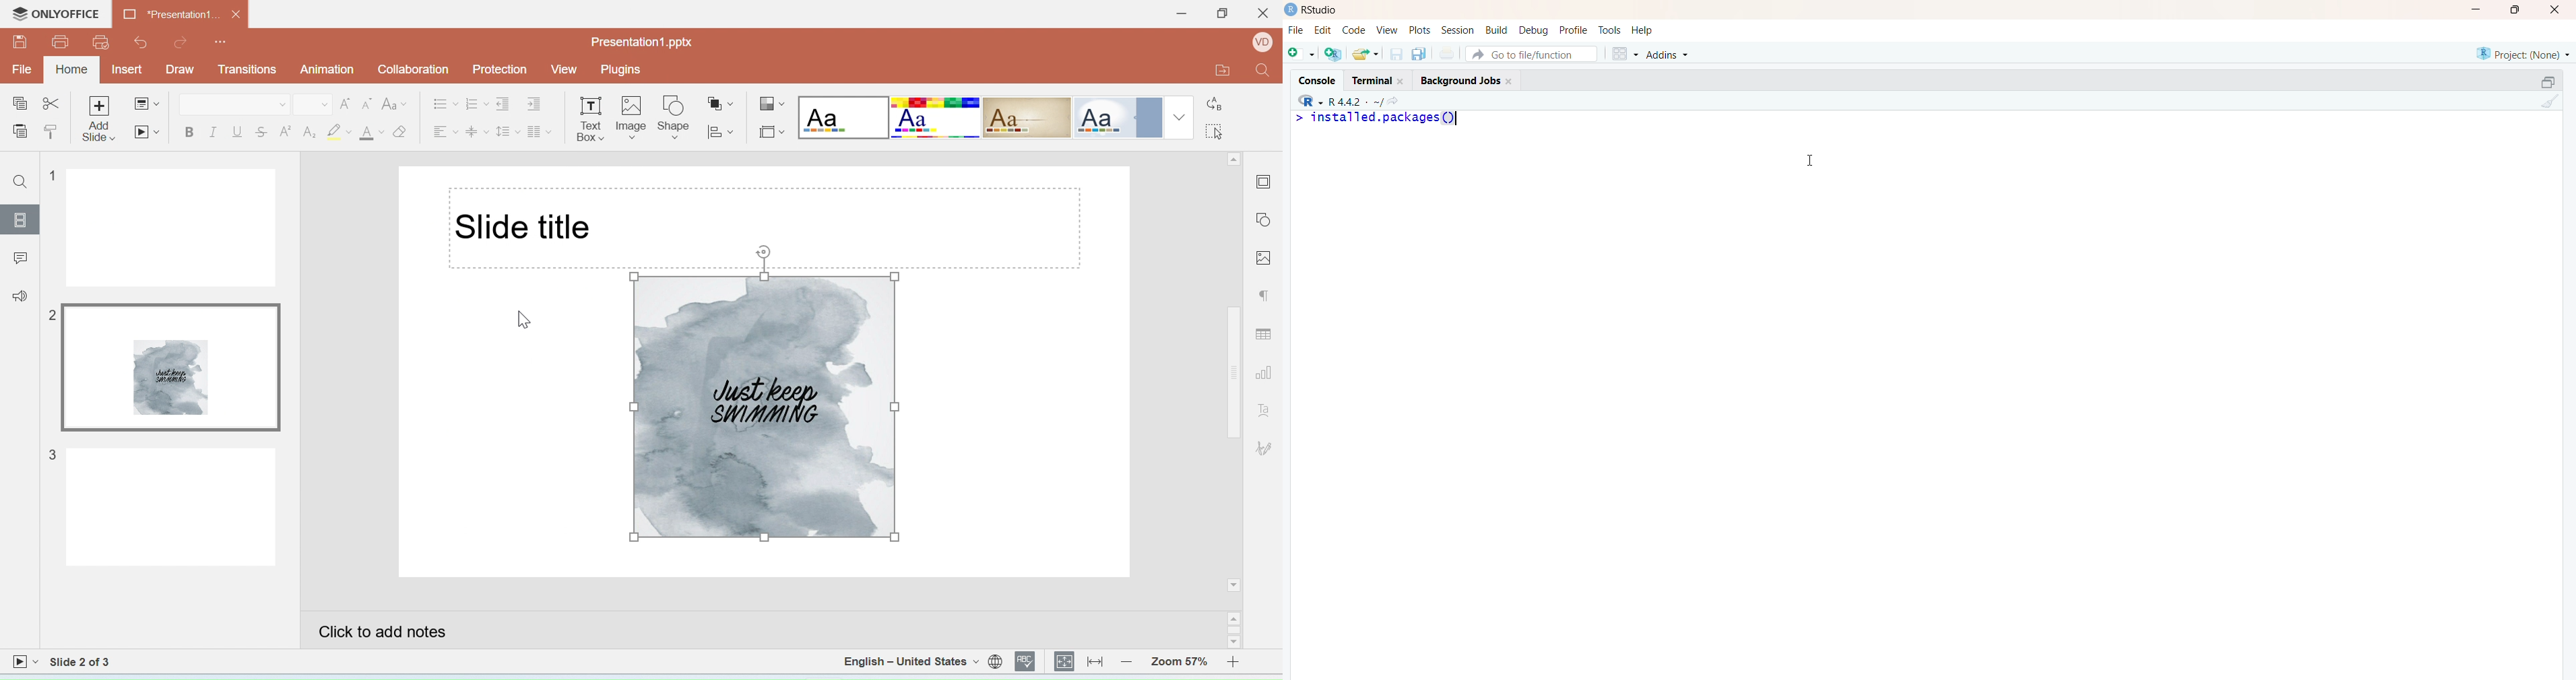  Describe the element at coordinates (1535, 54) in the screenshot. I see `Go to file/function` at that location.